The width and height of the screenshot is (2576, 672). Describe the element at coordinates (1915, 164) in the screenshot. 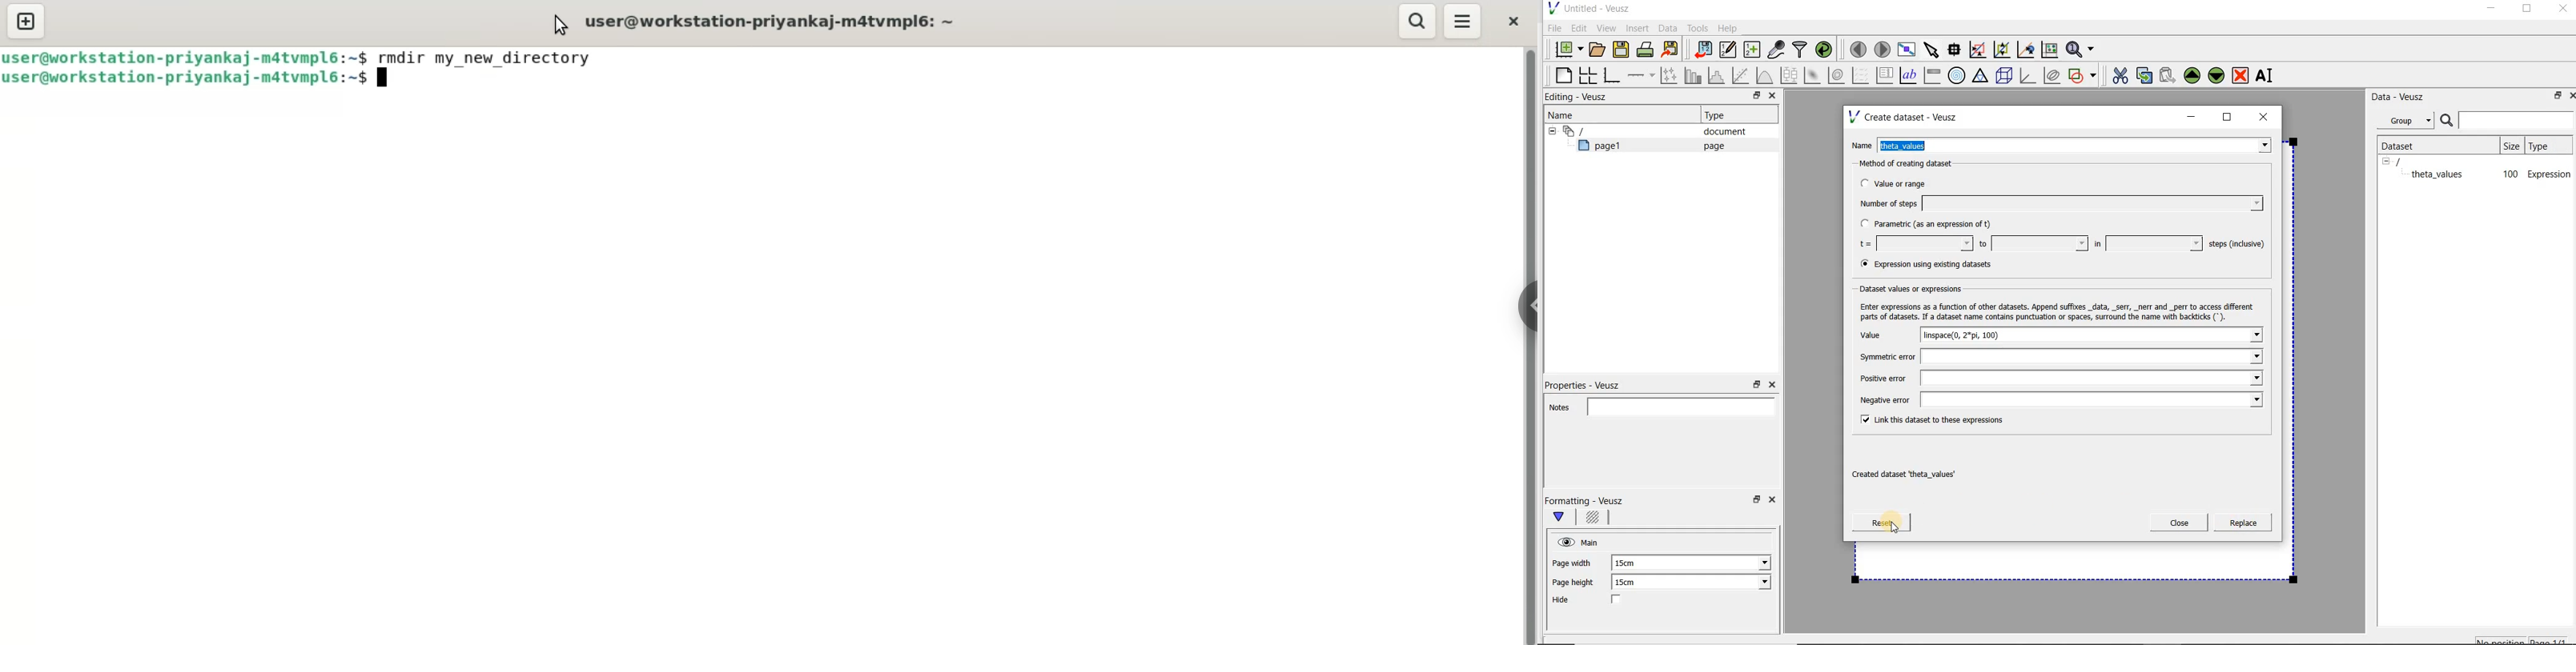

I see `Method of creating dataset:` at that location.